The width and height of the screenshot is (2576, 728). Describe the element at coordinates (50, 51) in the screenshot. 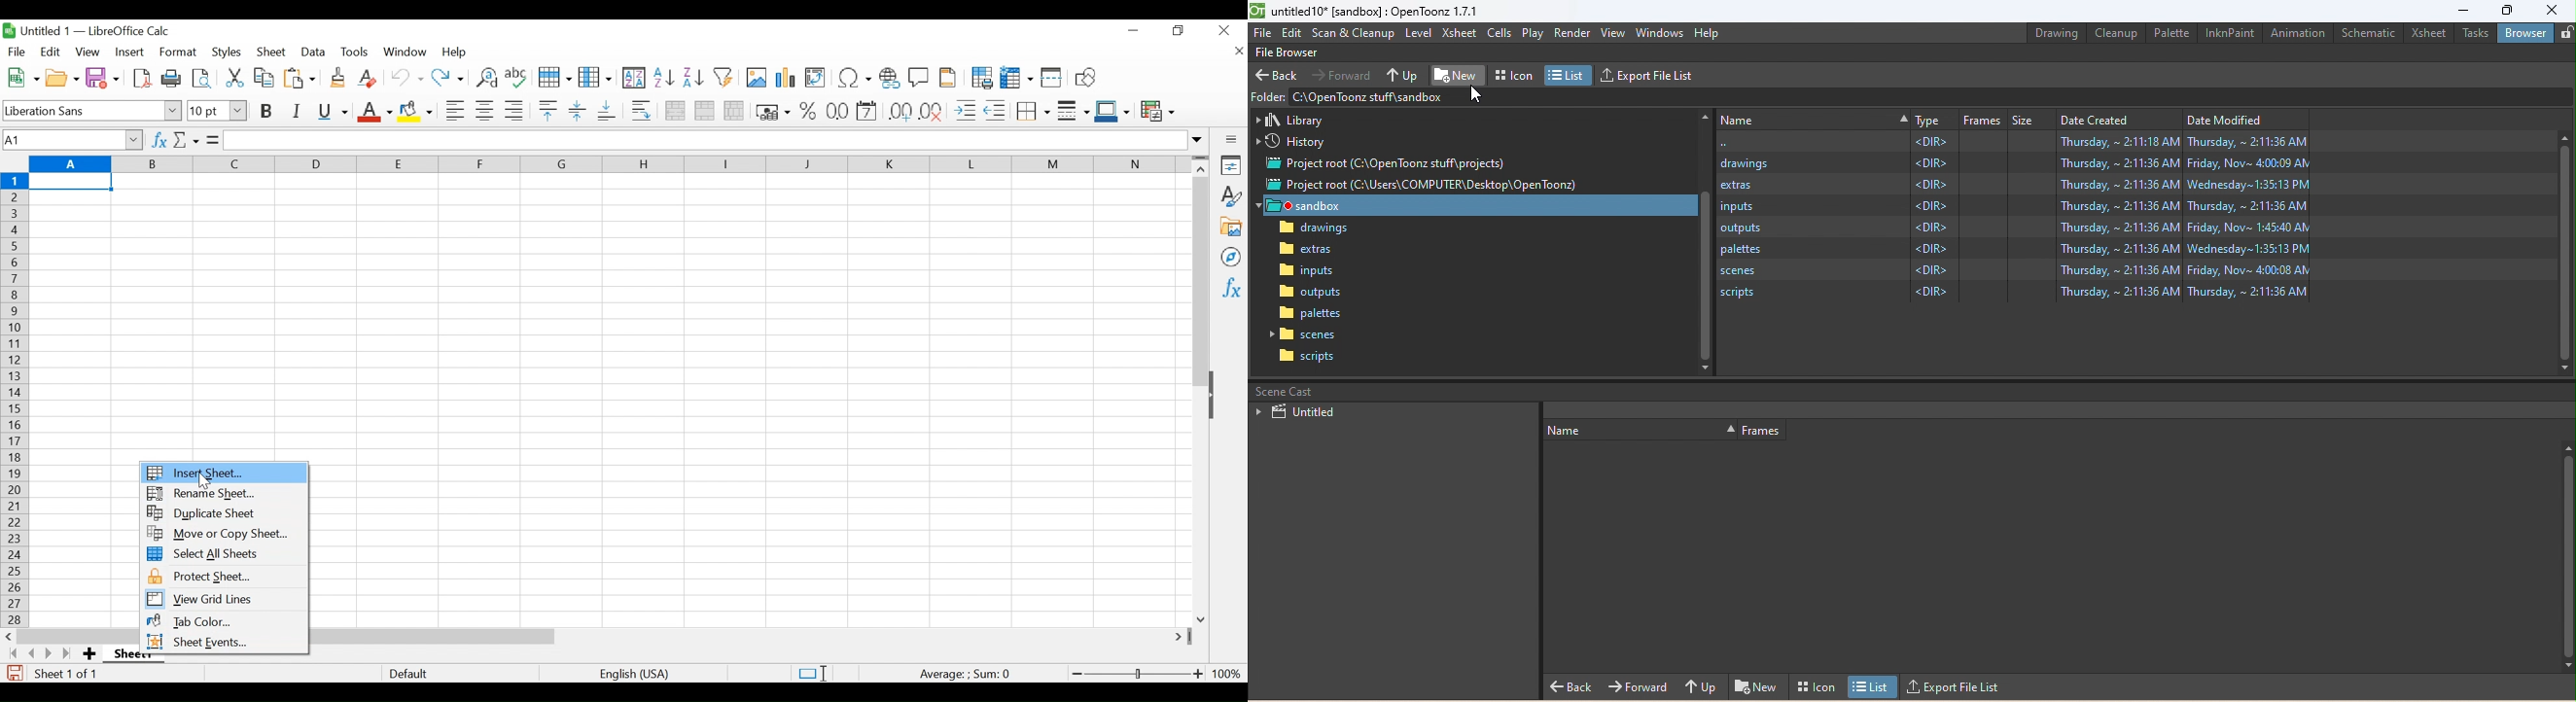

I see `Edit` at that location.